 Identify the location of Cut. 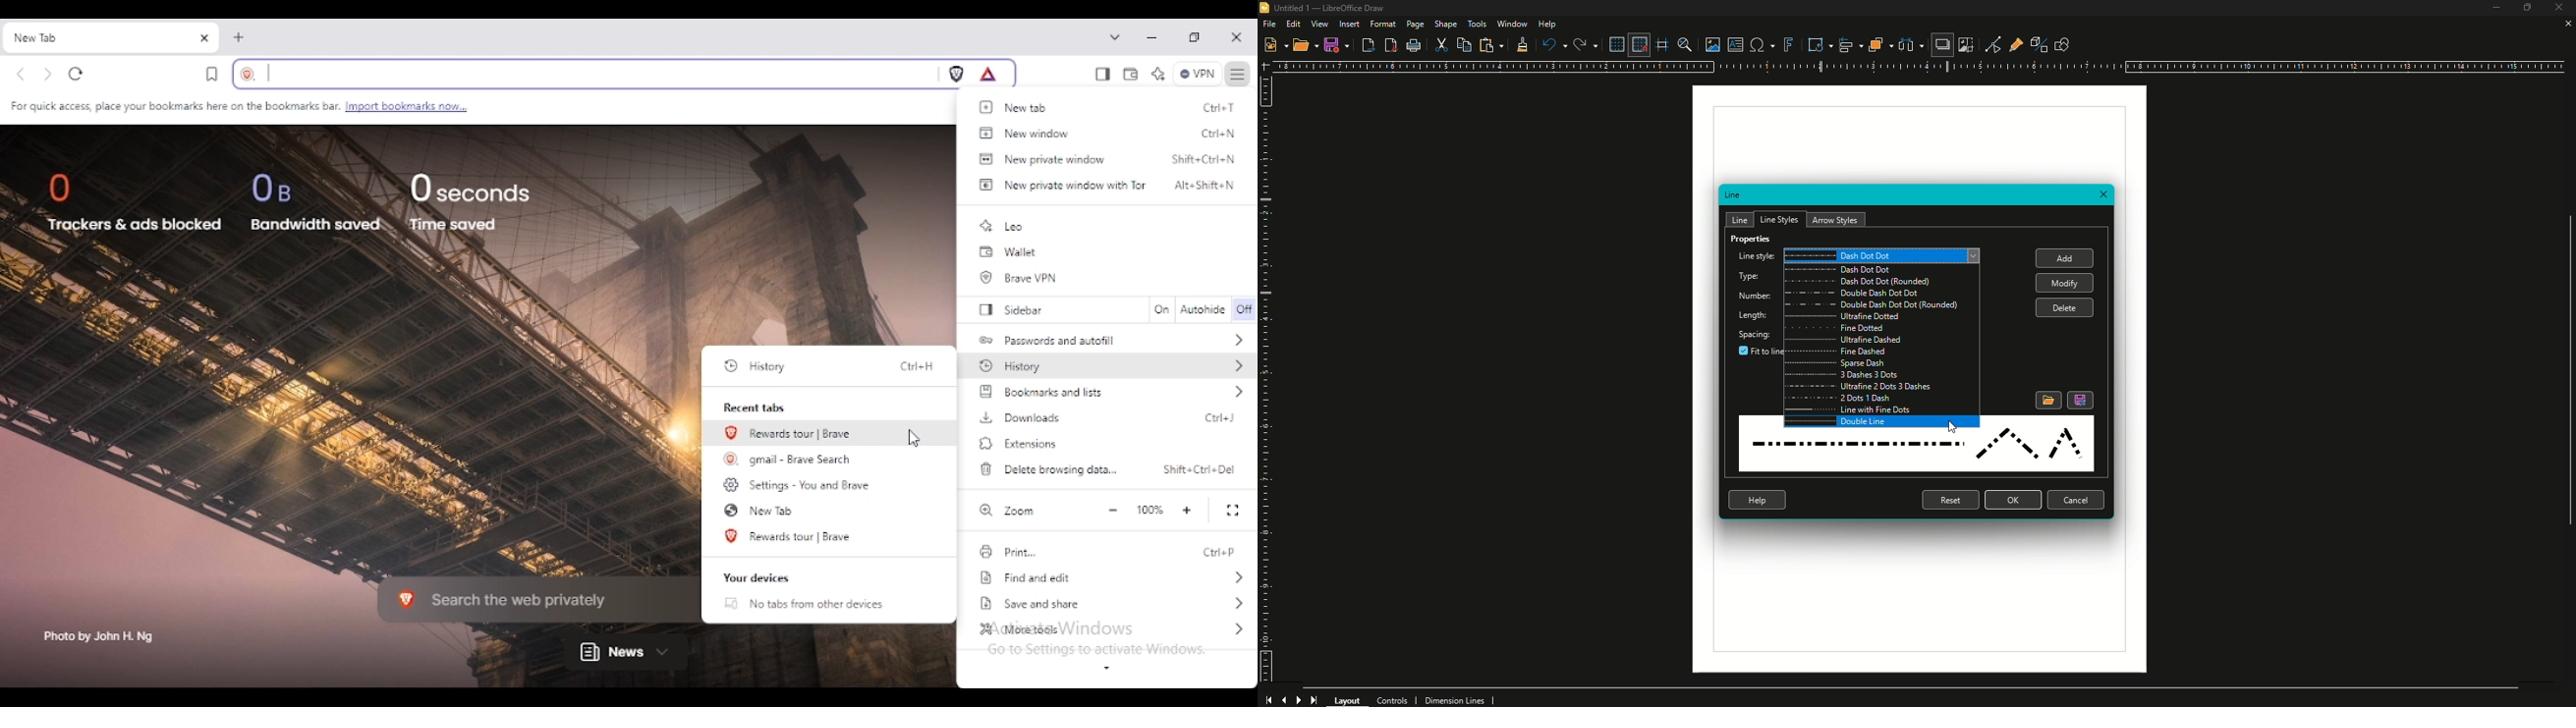
(1442, 46).